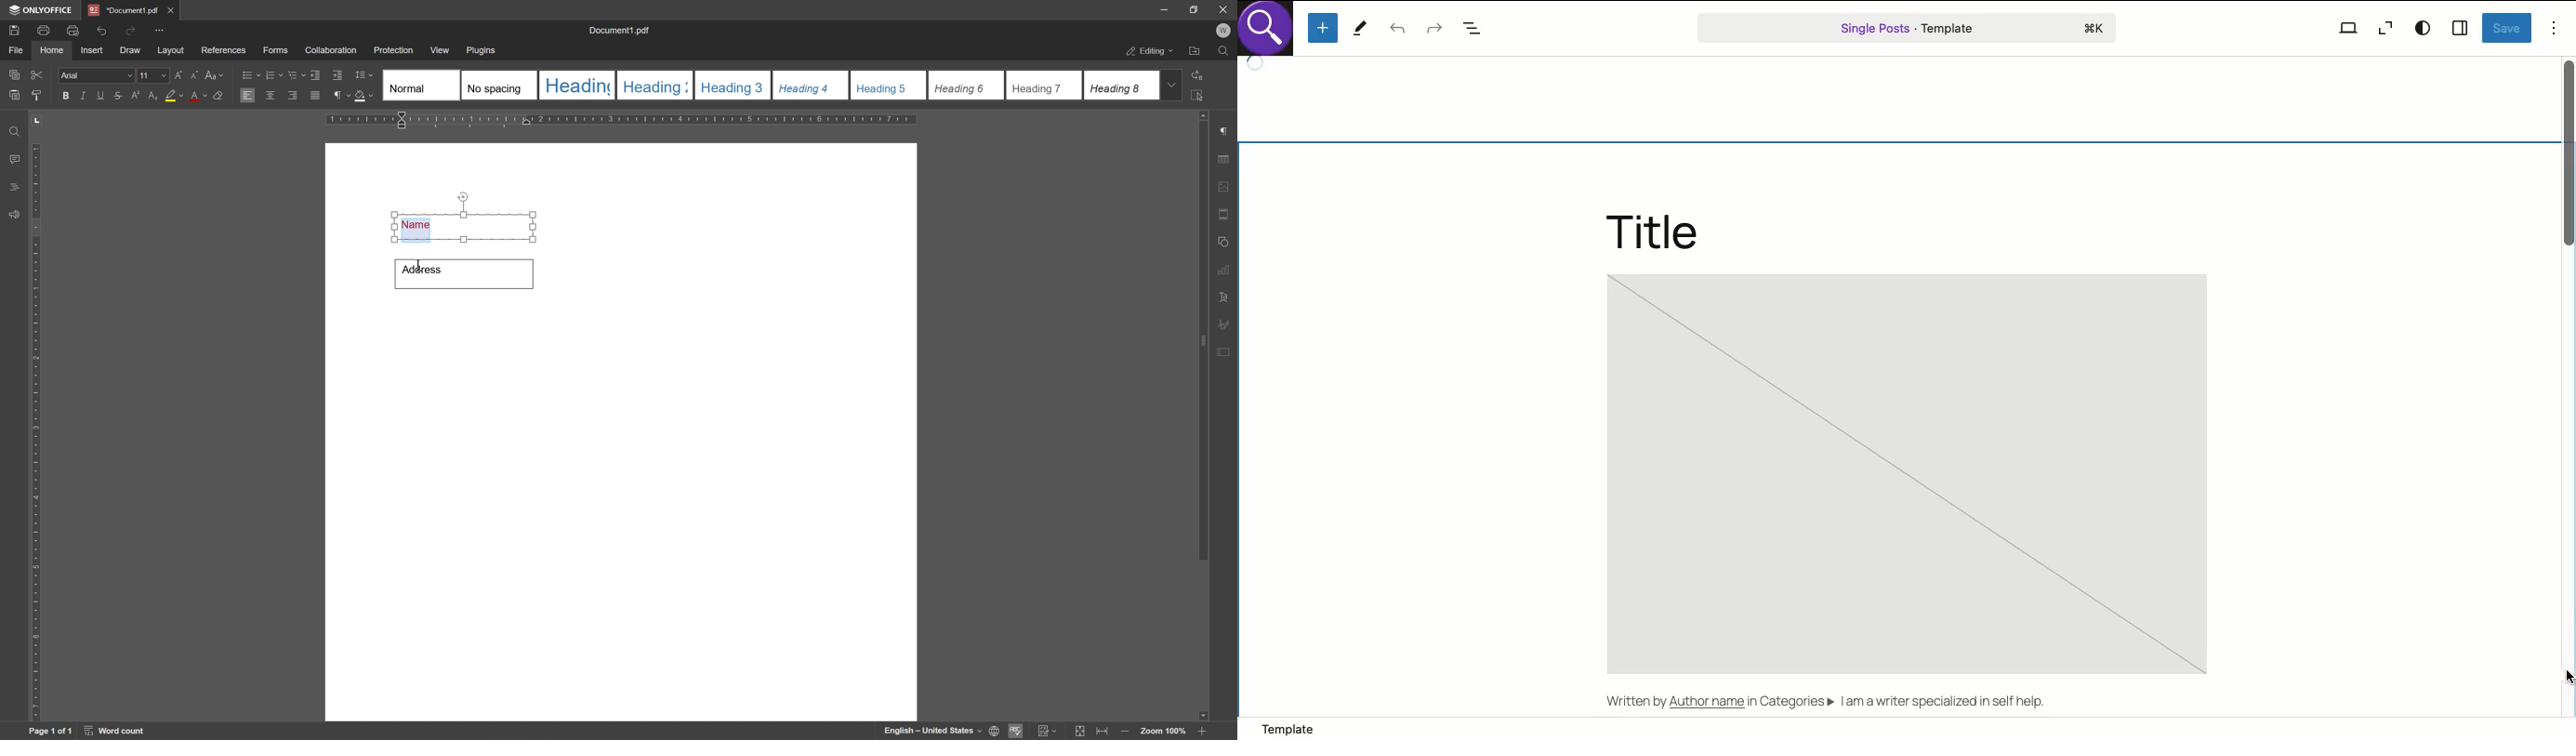  I want to click on bullets, so click(248, 74).